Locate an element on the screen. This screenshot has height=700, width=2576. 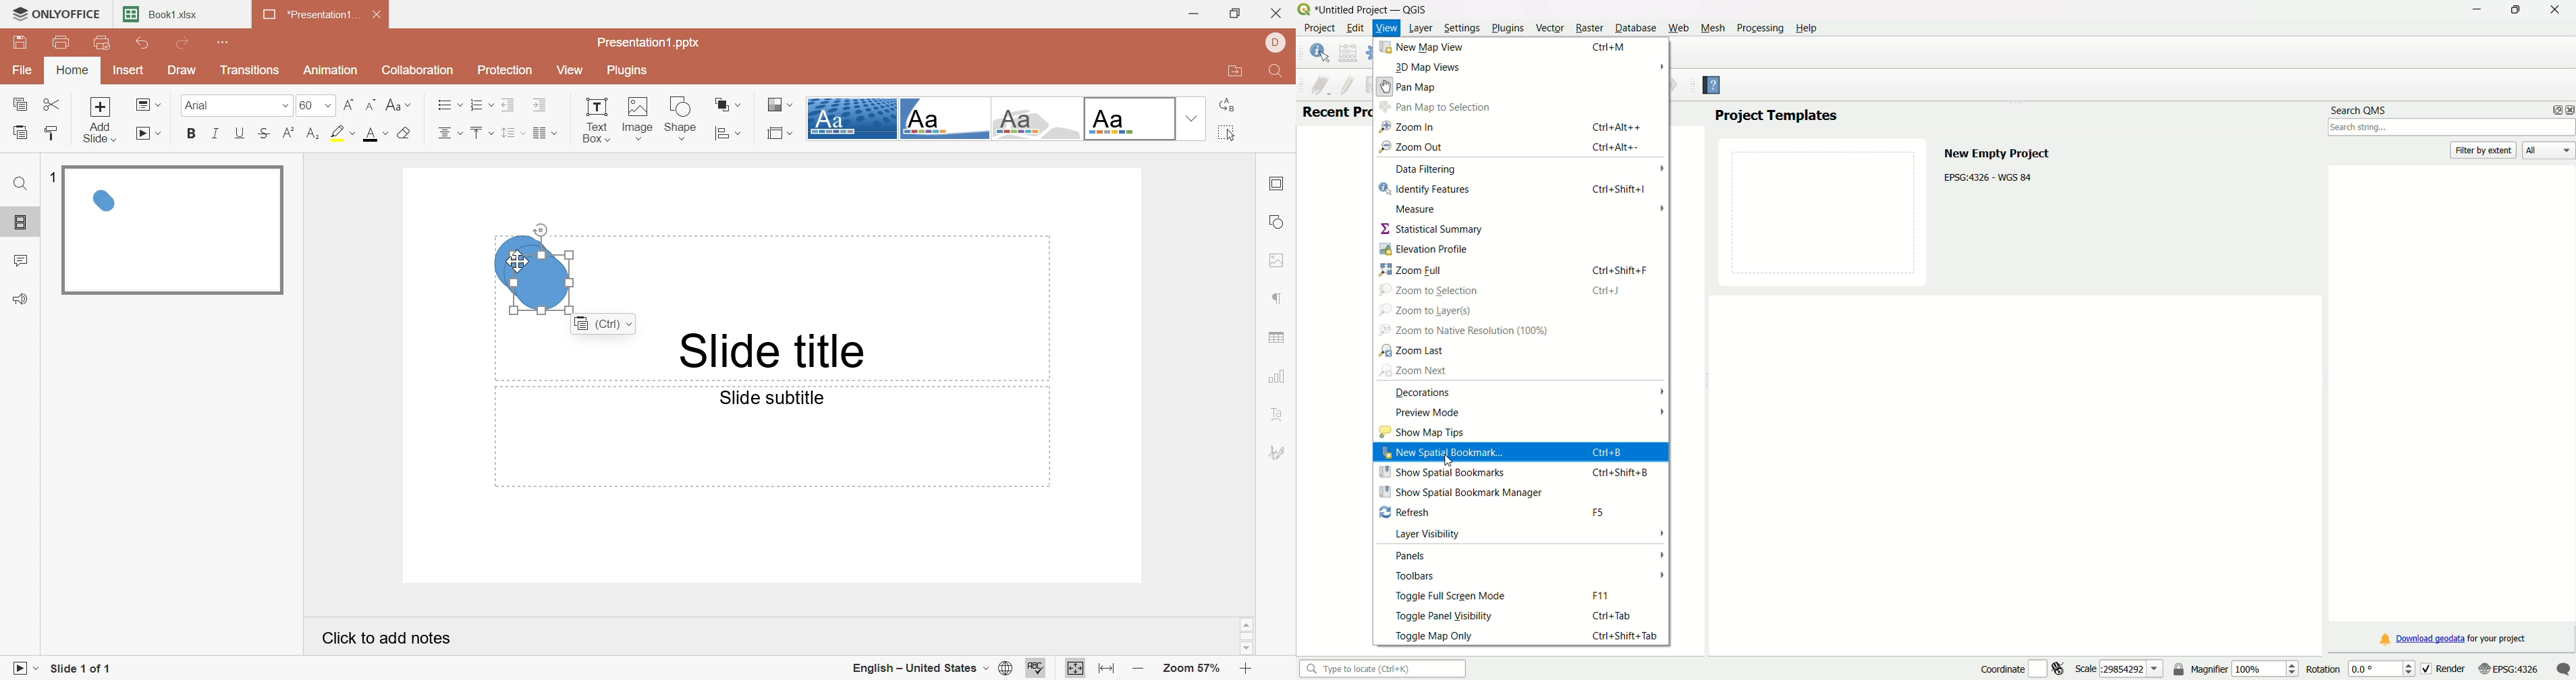
Settings is located at coordinates (1459, 28).